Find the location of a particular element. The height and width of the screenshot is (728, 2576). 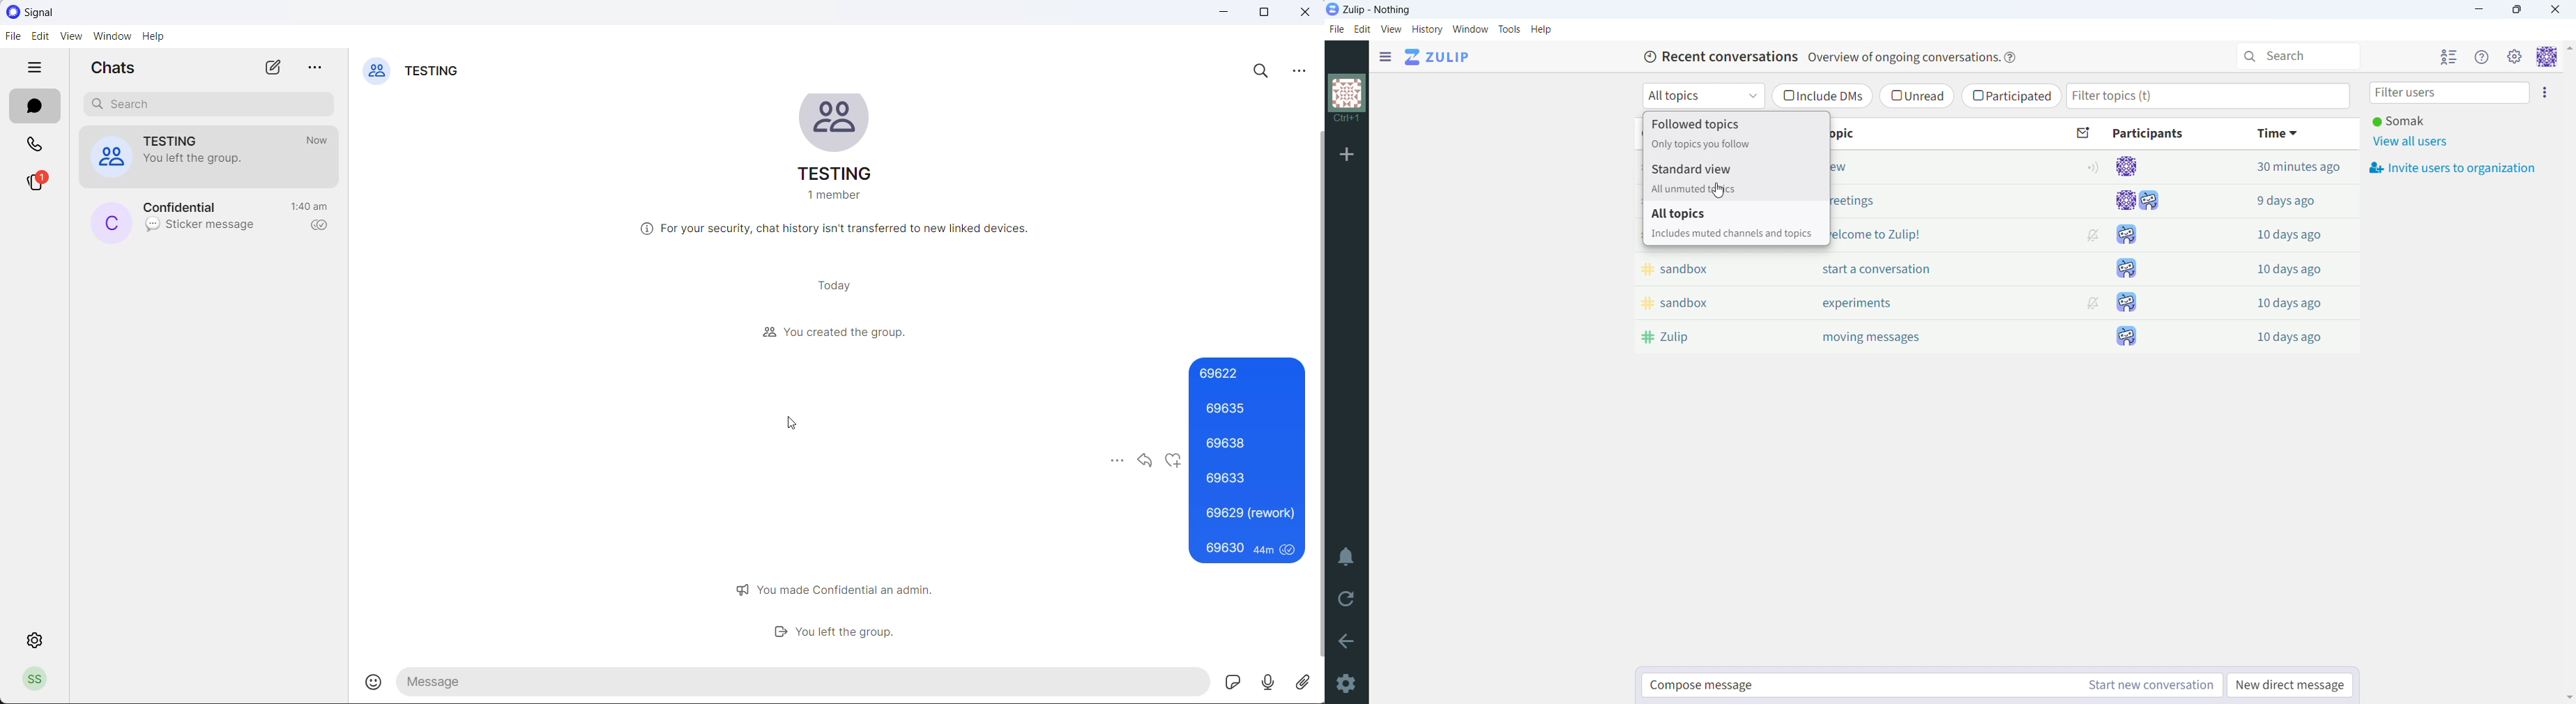

enable do not disturb is located at coordinates (1348, 557).